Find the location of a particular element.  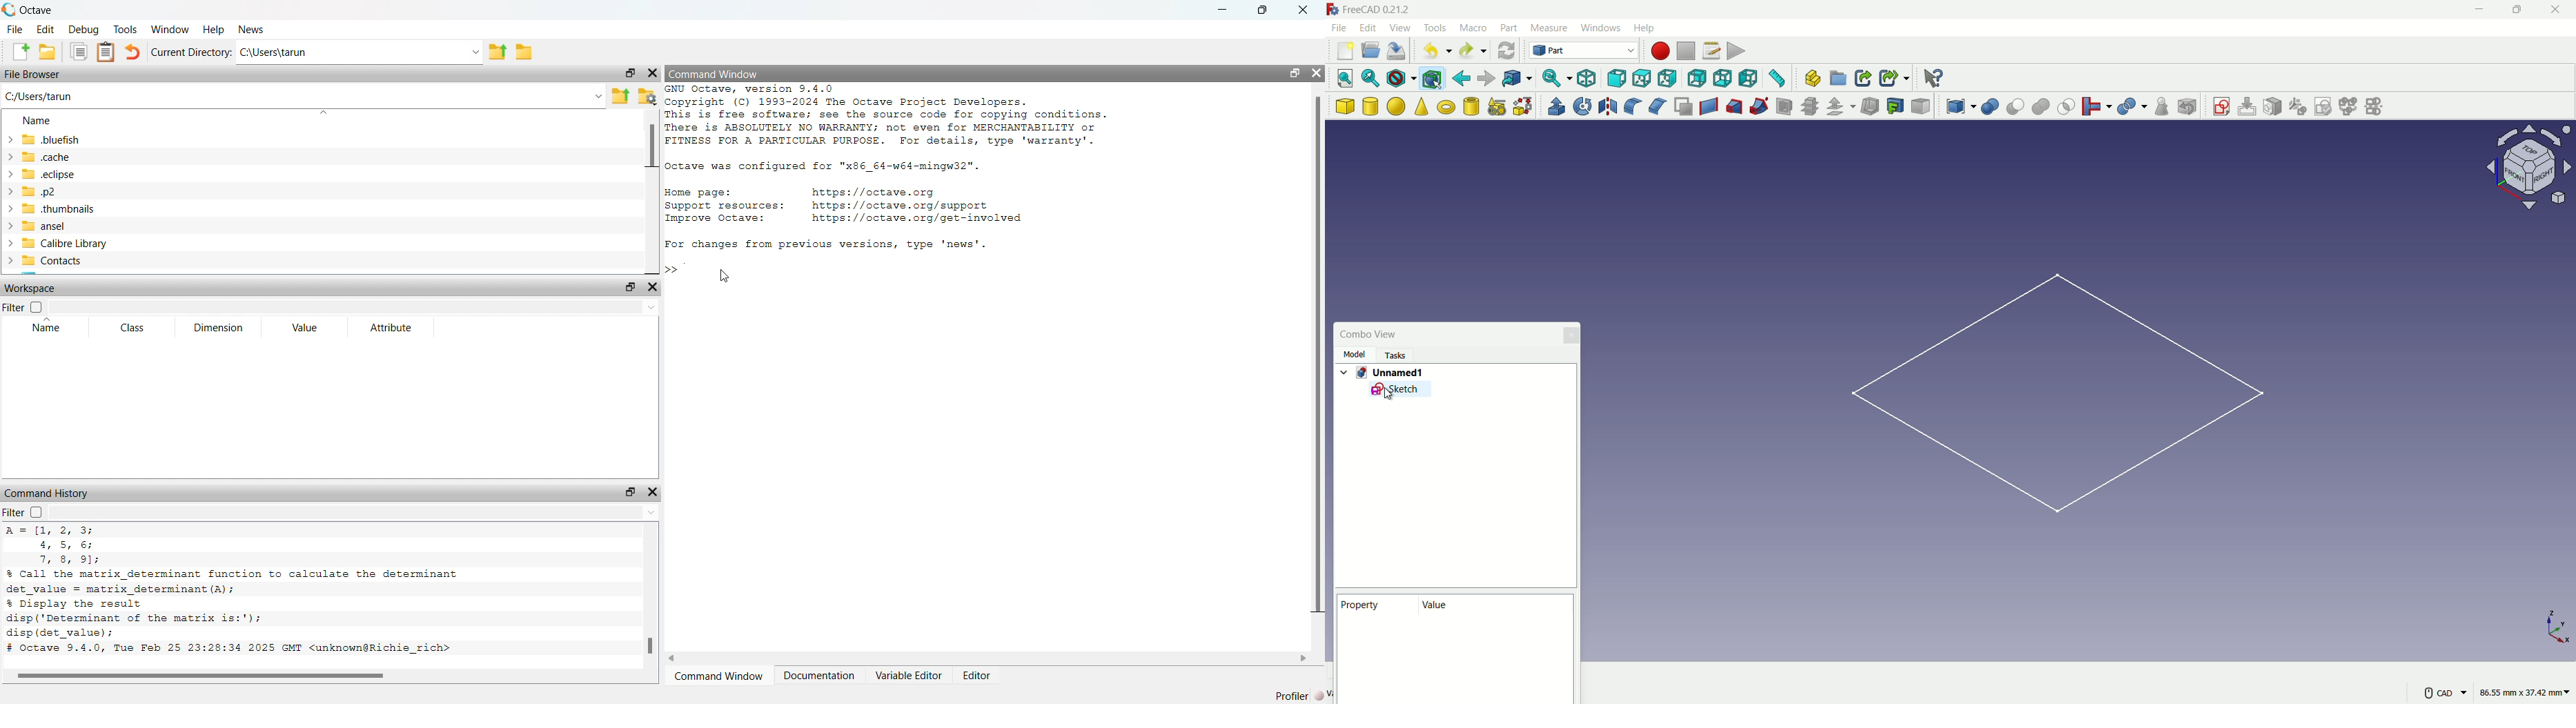

validate sketch is located at coordinates (2323, 107).